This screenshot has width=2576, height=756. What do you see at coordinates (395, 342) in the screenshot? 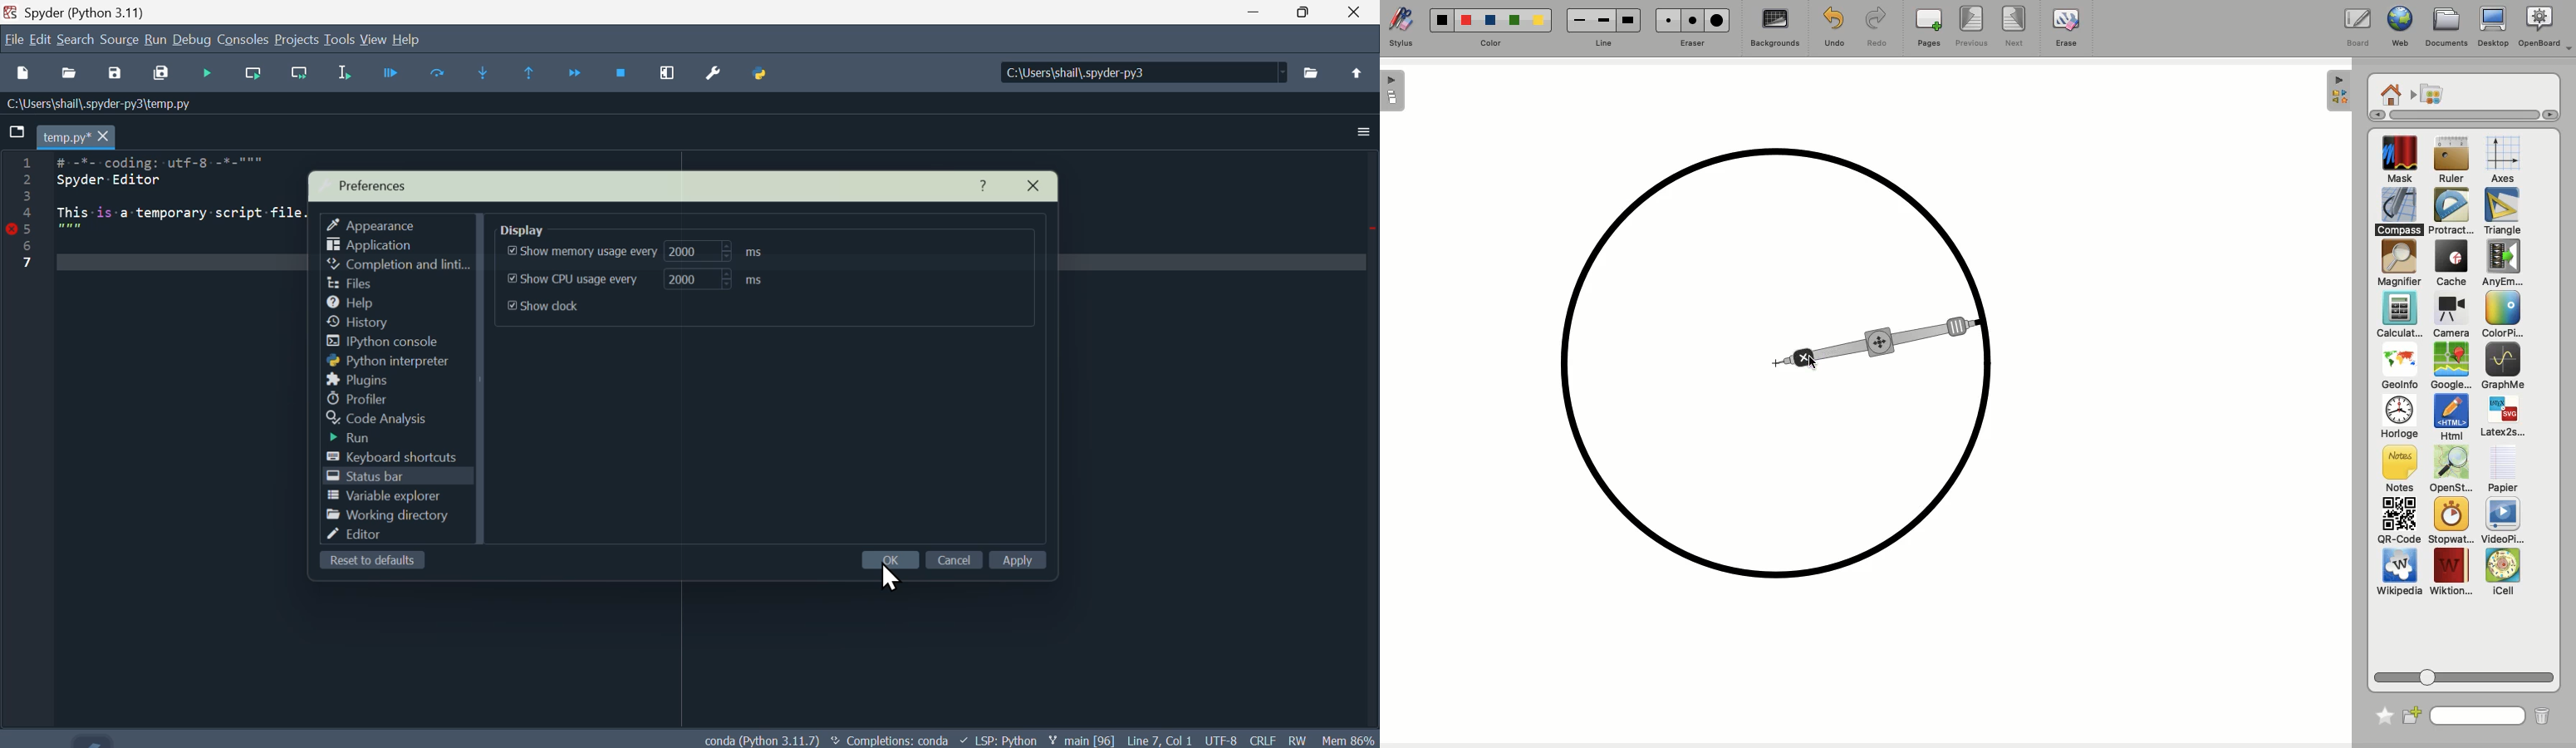
I see `I python console` at bounding box center [395, 342].